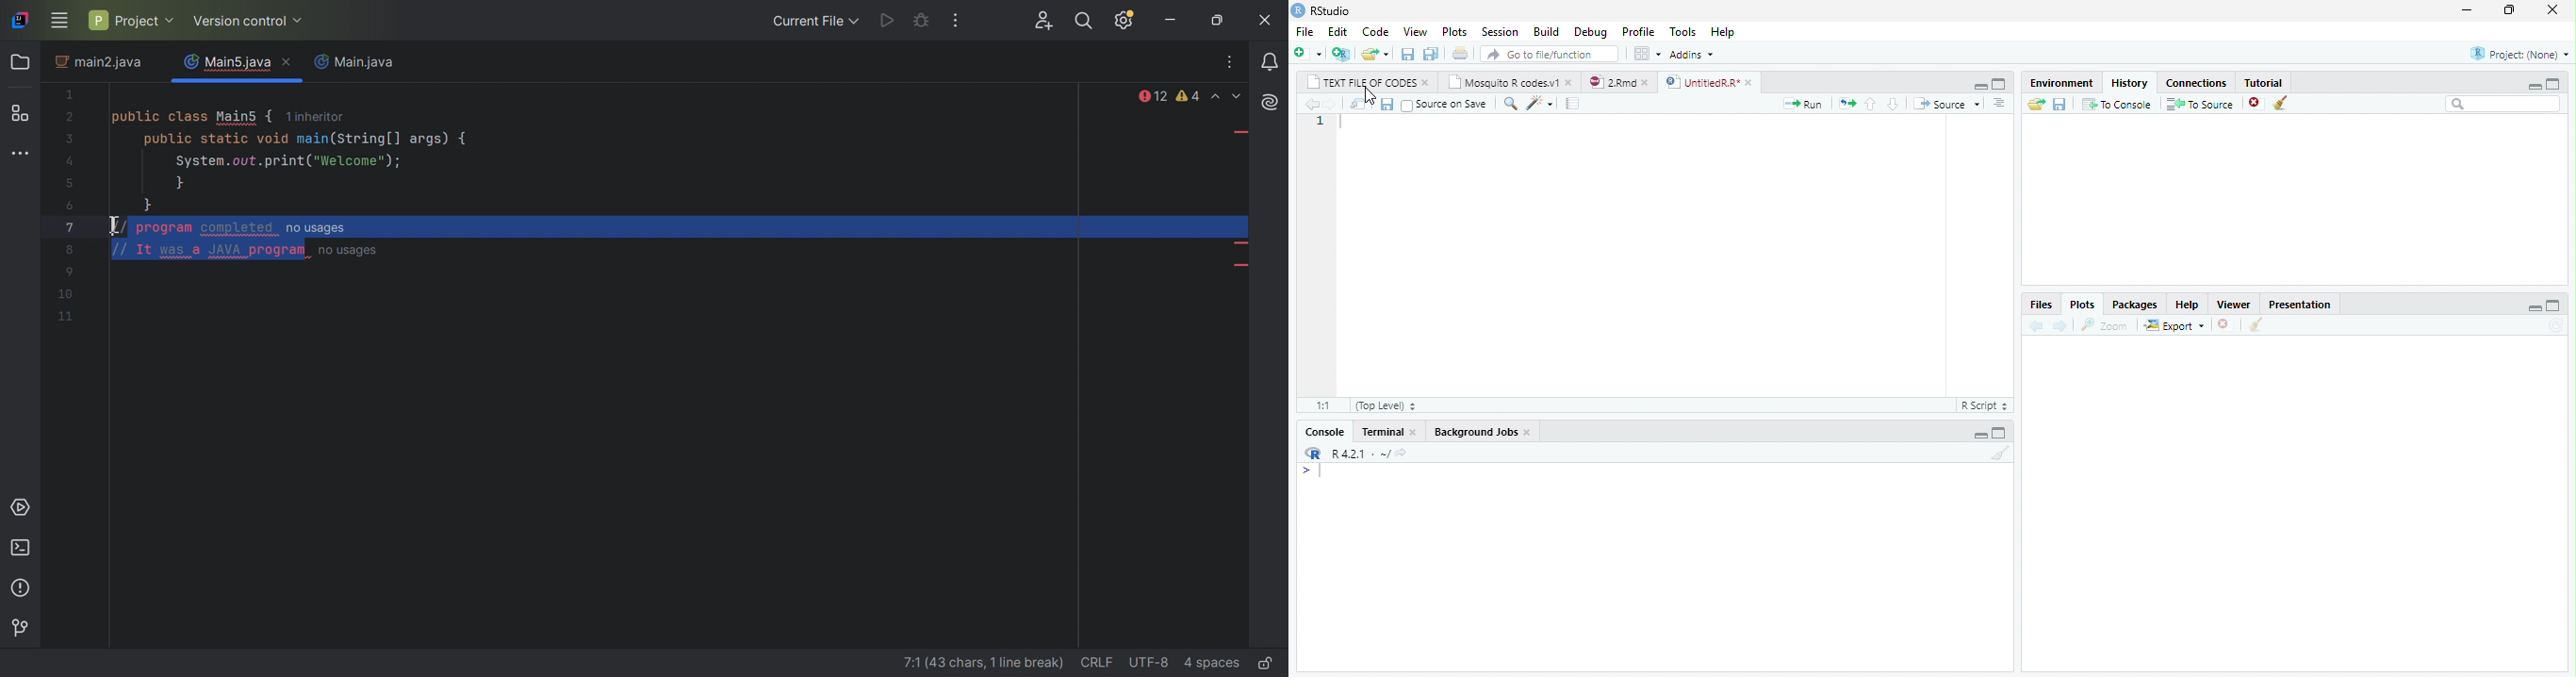 The image size is (2576, 700). I want to click on text file of codes, so click(1362, 83).